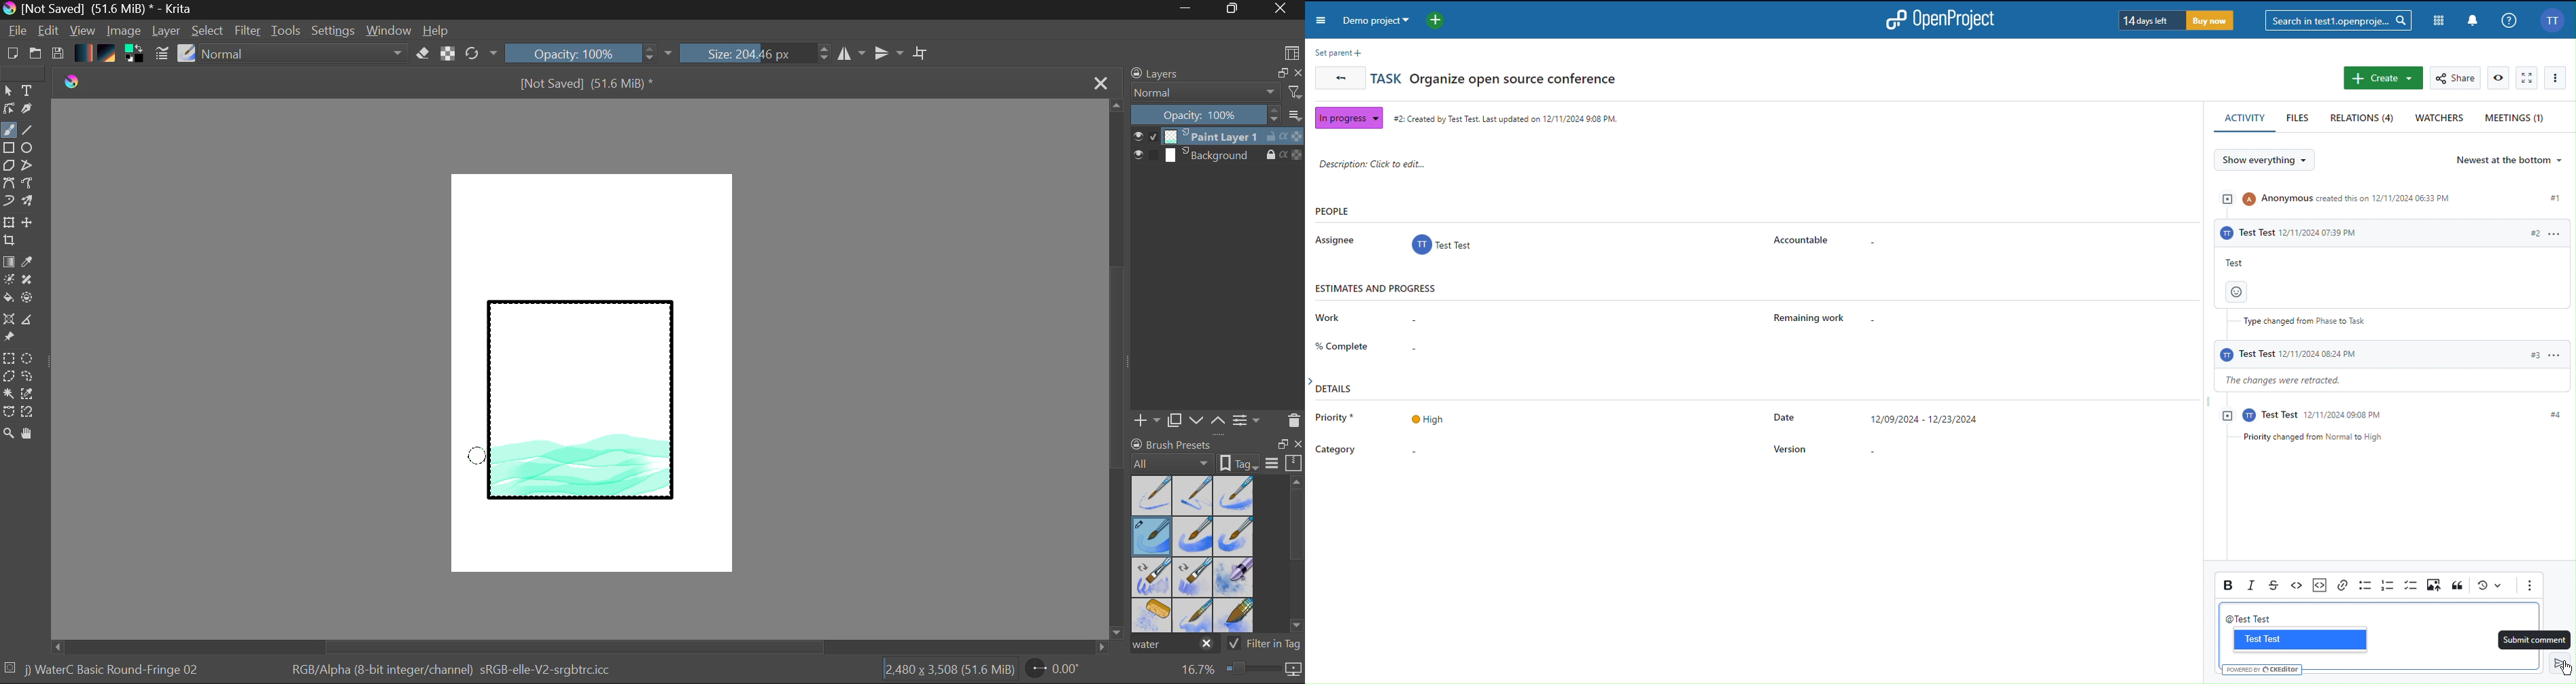 This screenshot has width=2576, height=700. I want to click on Pattern, so click(109, 54).